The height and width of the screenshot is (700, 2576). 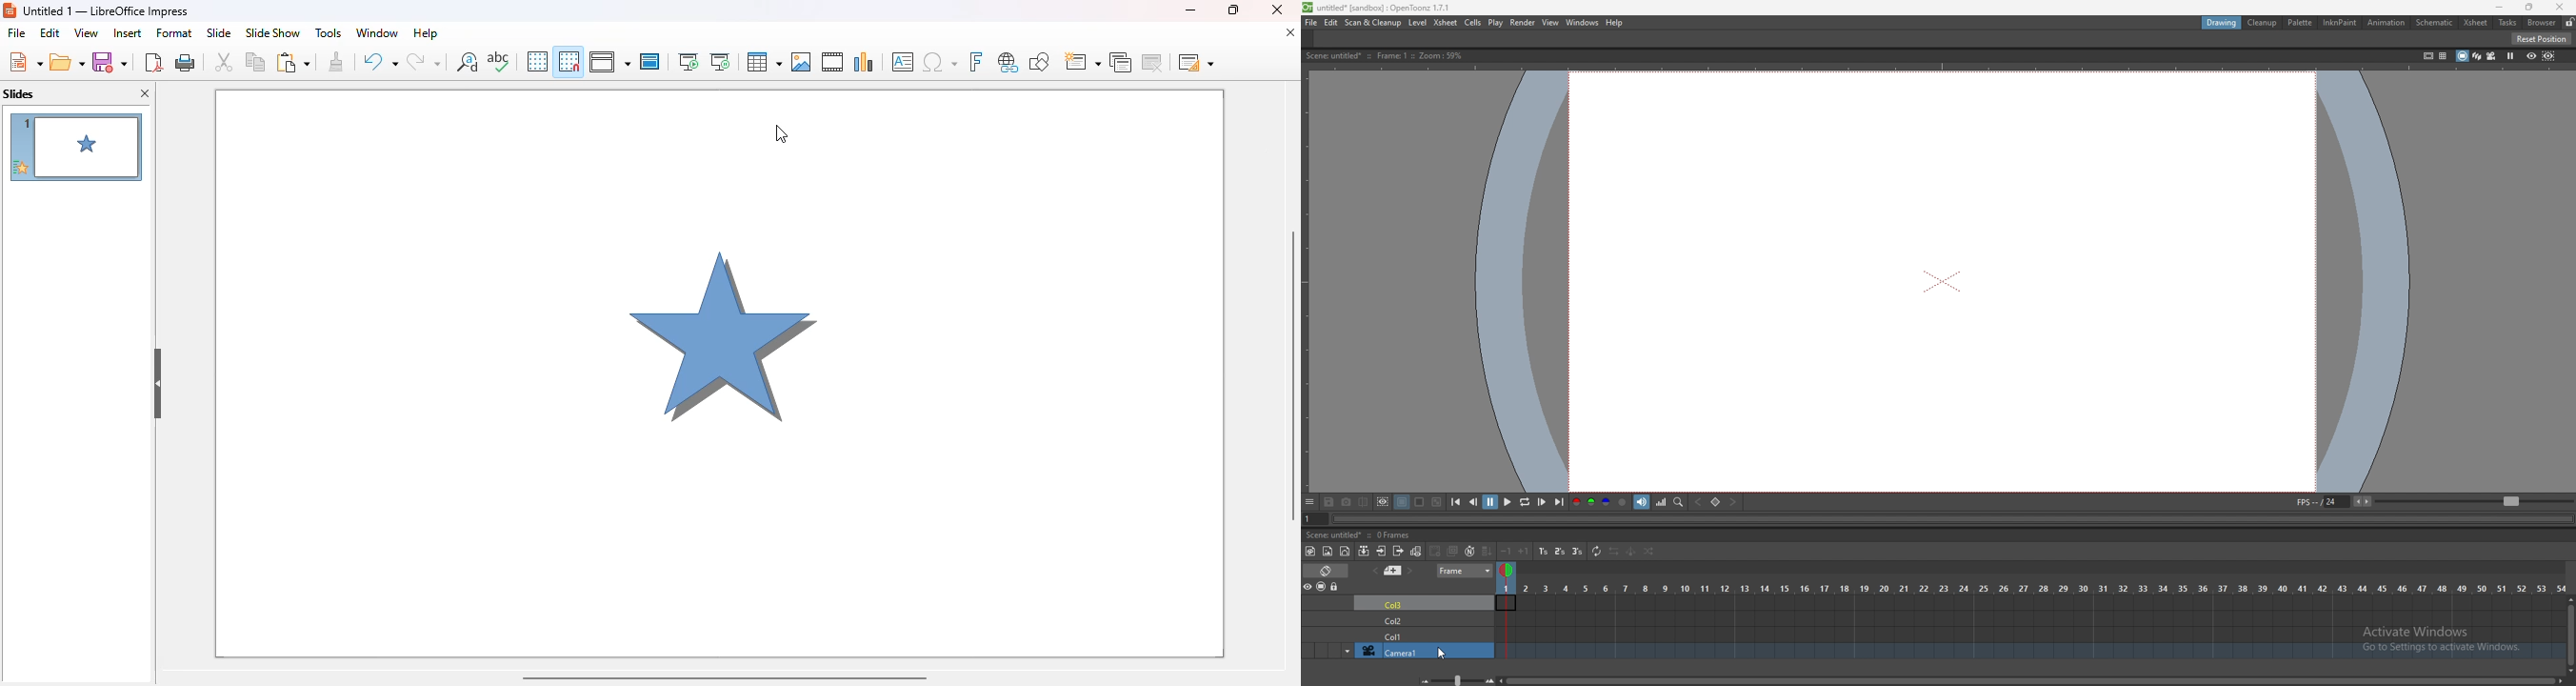 What do you see at coordinates (1008, 63) in the screenshot?
I see `insert hyperlink` at bounding box center [1008, 63].